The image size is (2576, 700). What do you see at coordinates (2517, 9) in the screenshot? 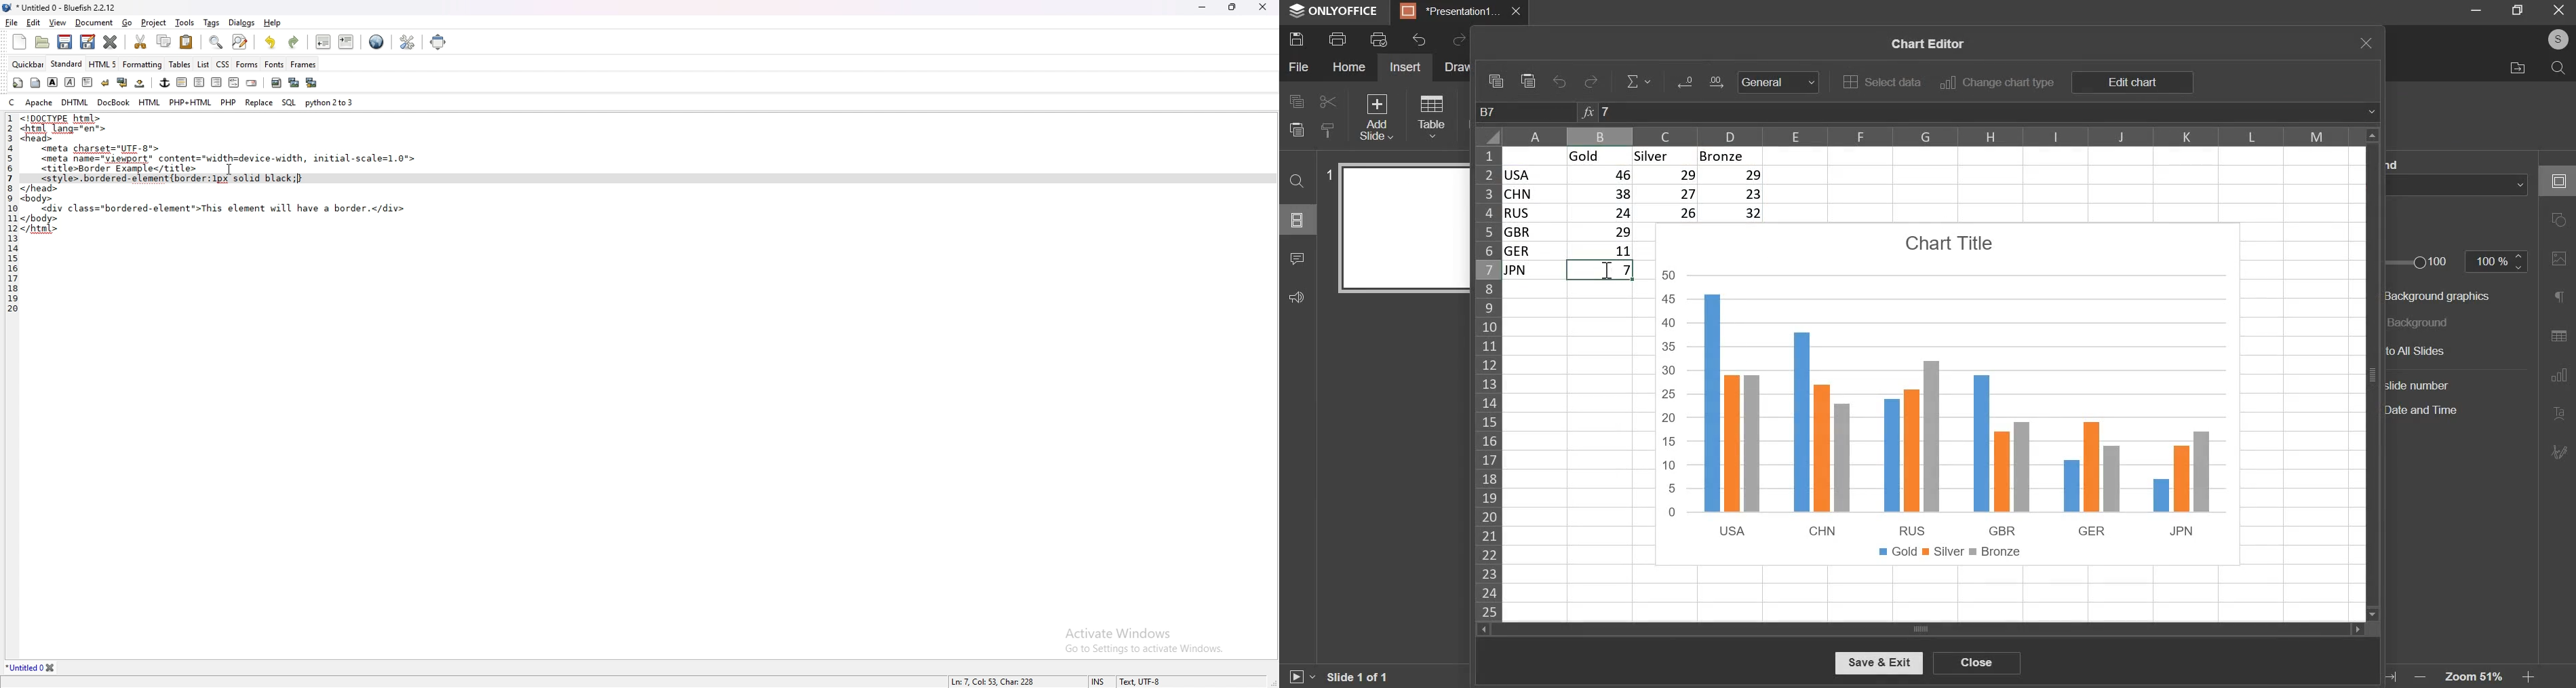
I see `full screen` at bounding box center [2517, 9].